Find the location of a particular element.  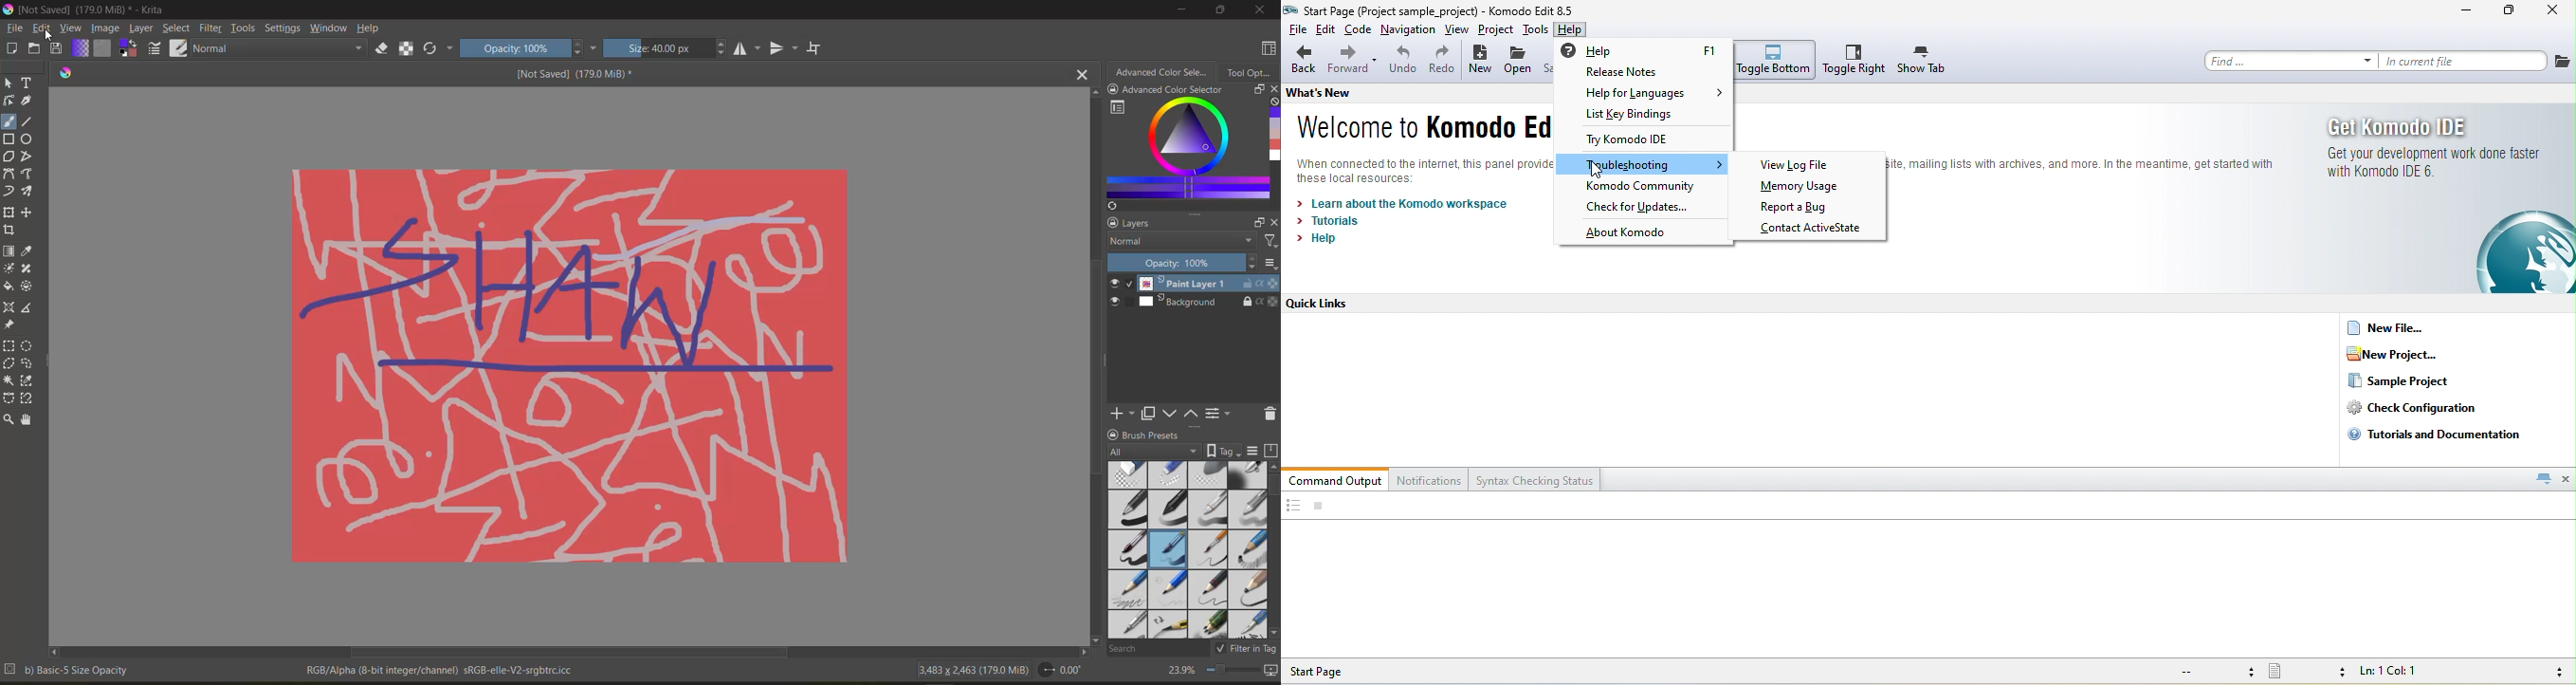

Advanced color selector is located at coordinates (1162, 71).